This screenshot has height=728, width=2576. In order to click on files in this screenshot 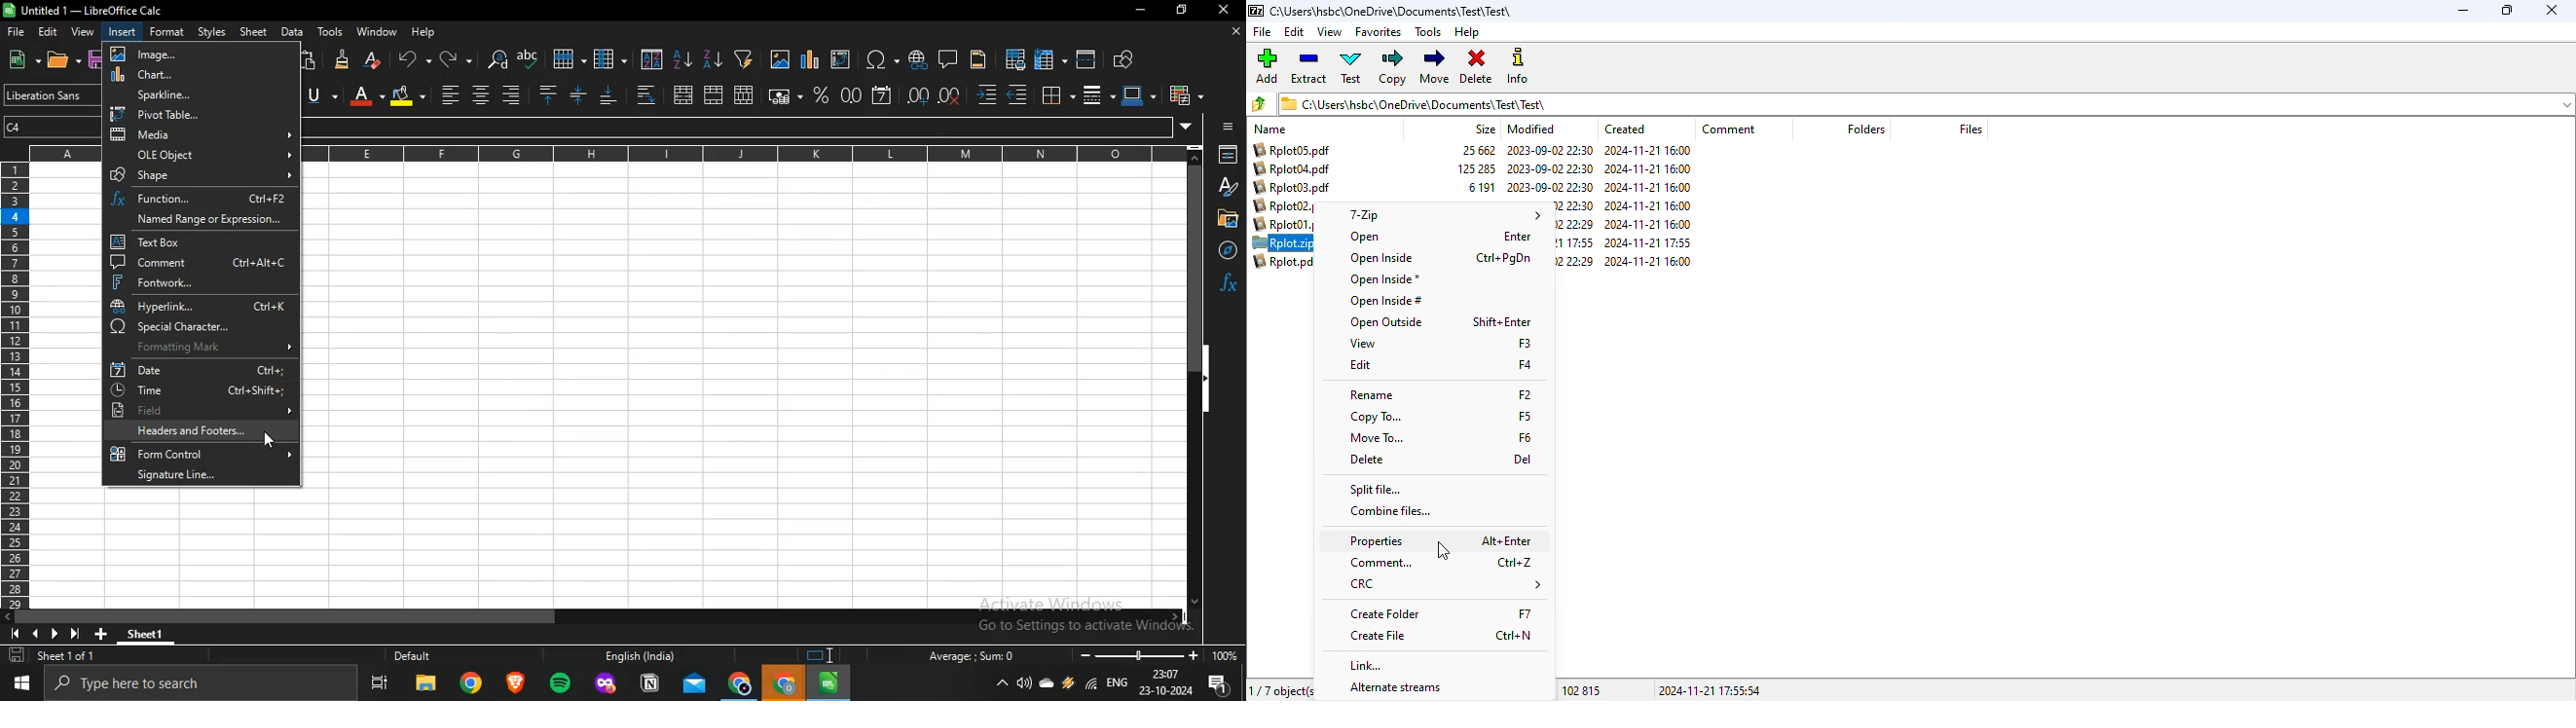, I will do `click(1970, 129)`.